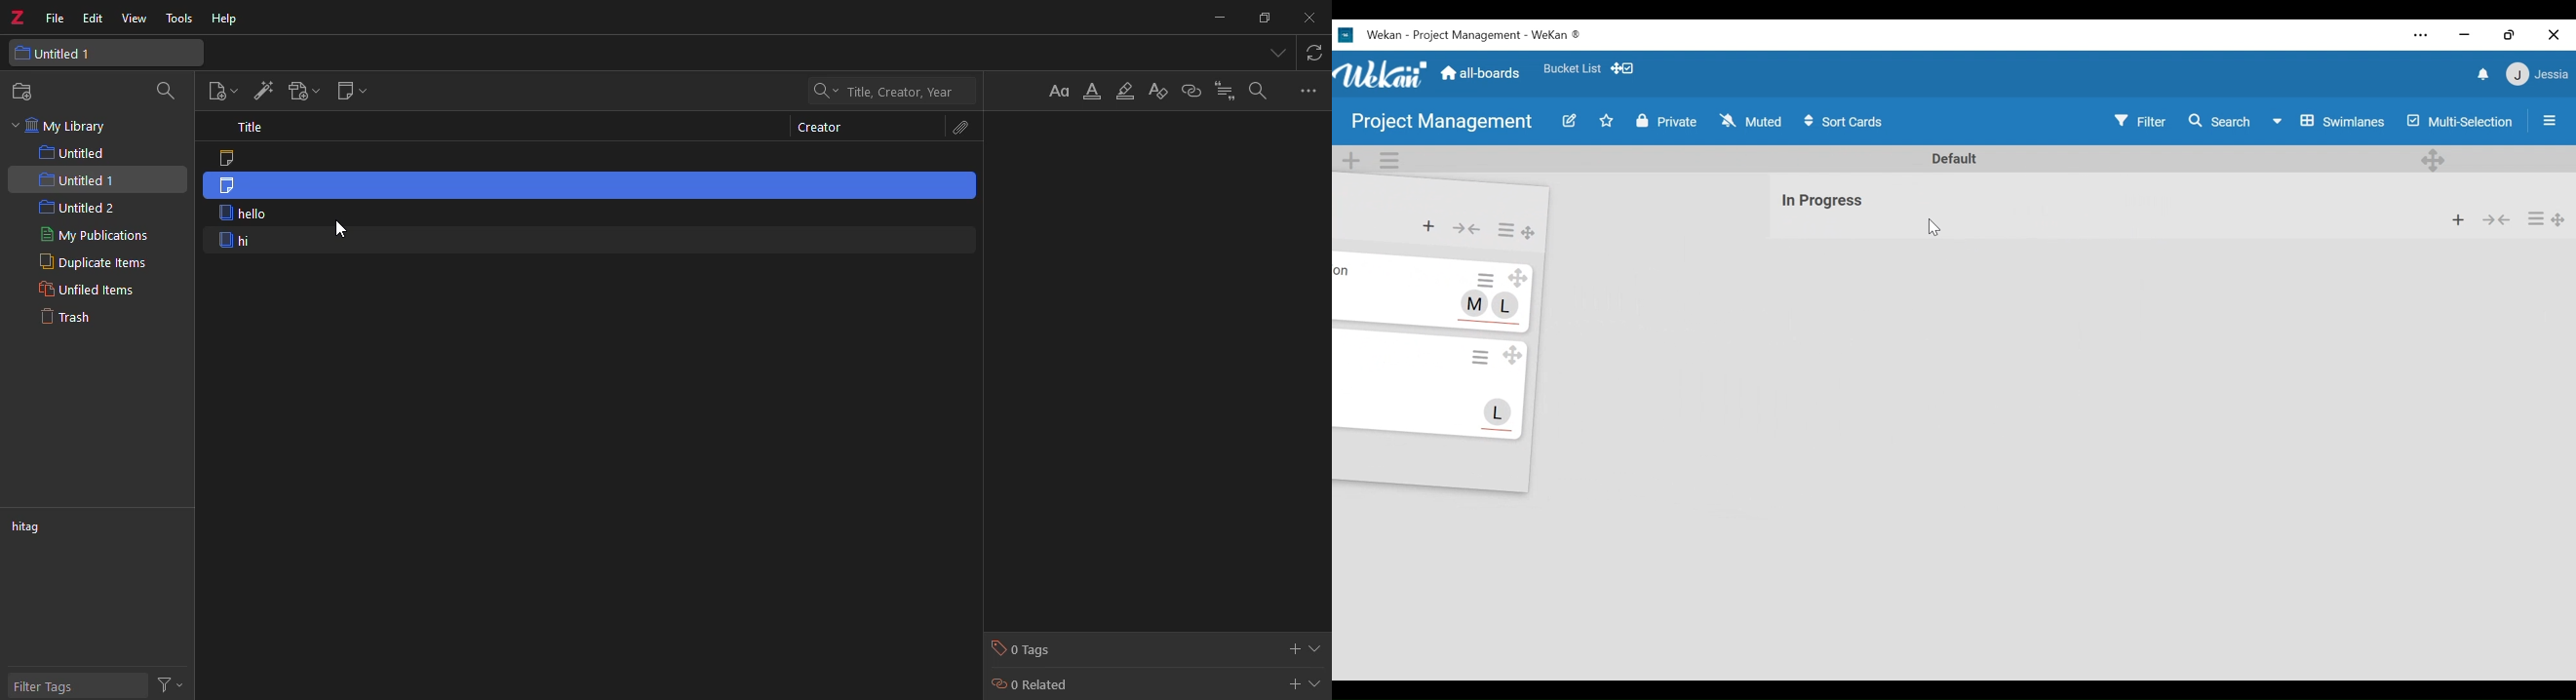 The image size is (2576, 700). Describe the element at coordinates (20, 20) in the screenshot. I see `z` at that location.